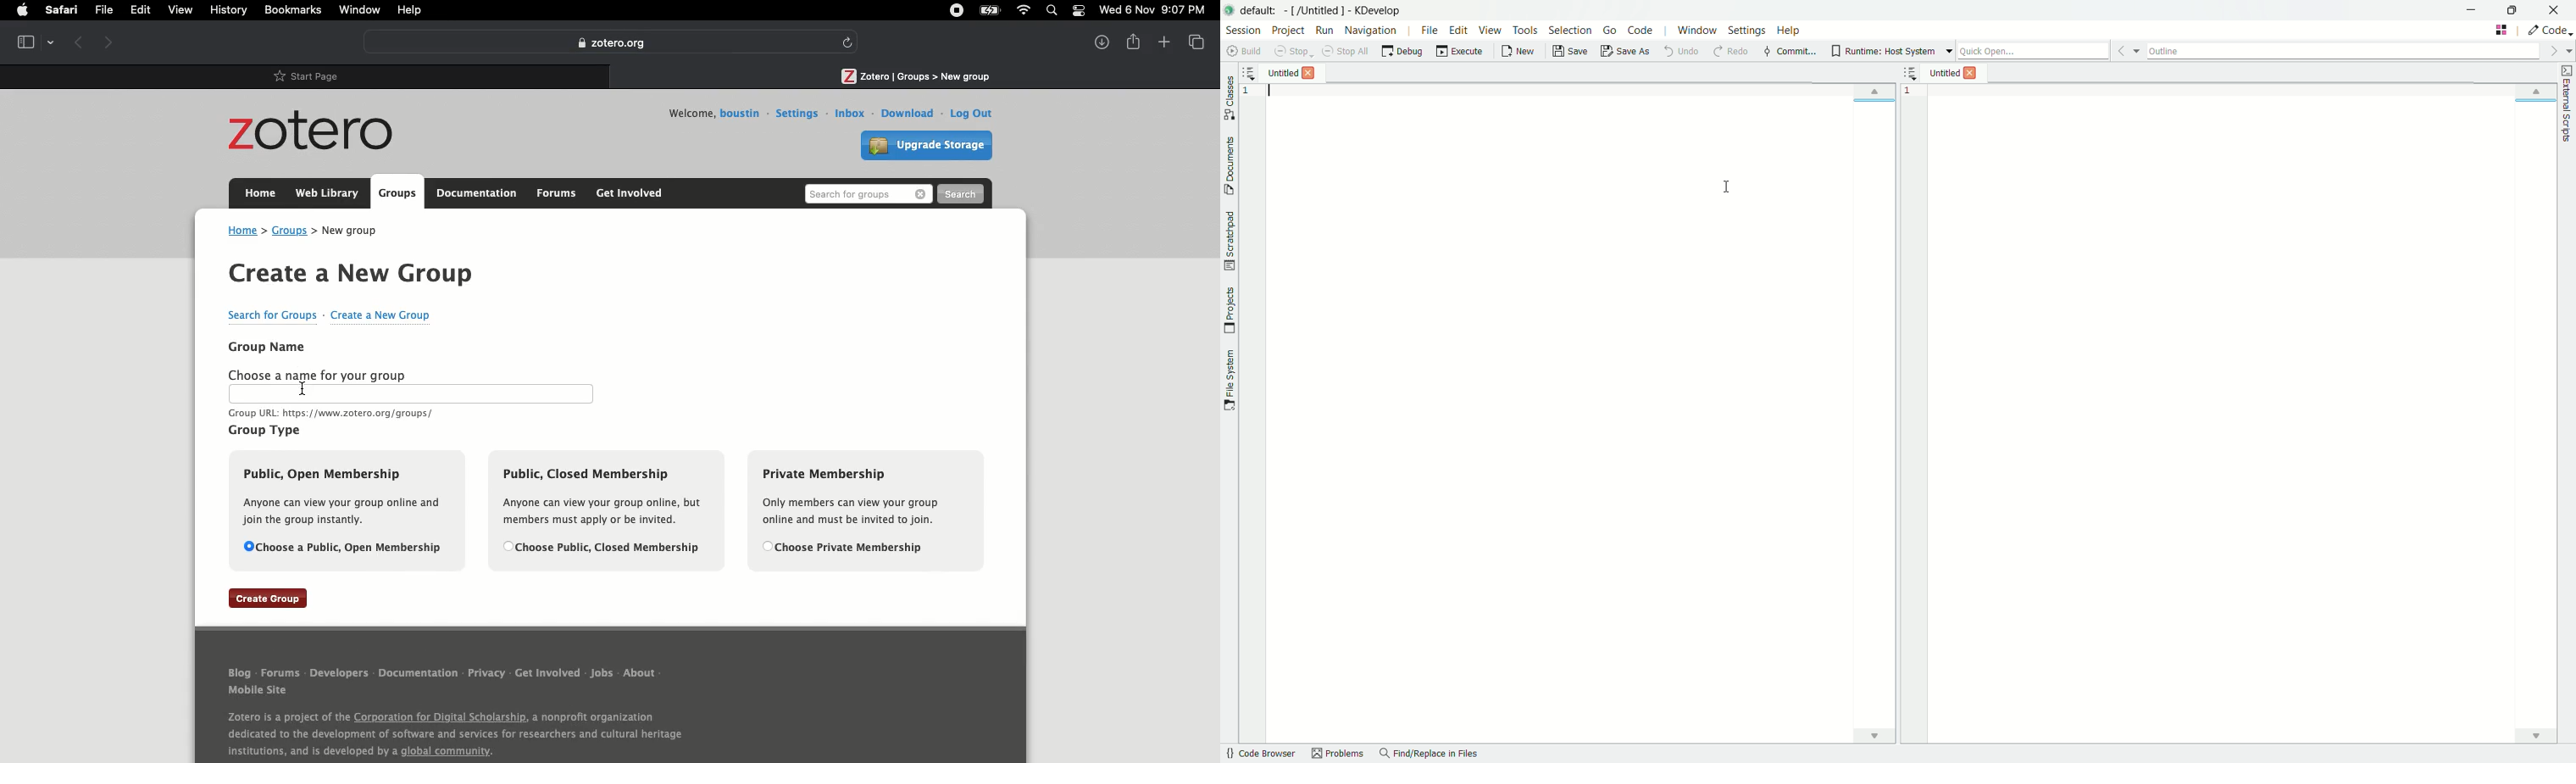 Image resolution: width=2576 pixels, height=784 pixels. What do you see at coordinates (1076, 13) in the screenshot?
I see `Notification bar` at bounding box center [1076, 13].